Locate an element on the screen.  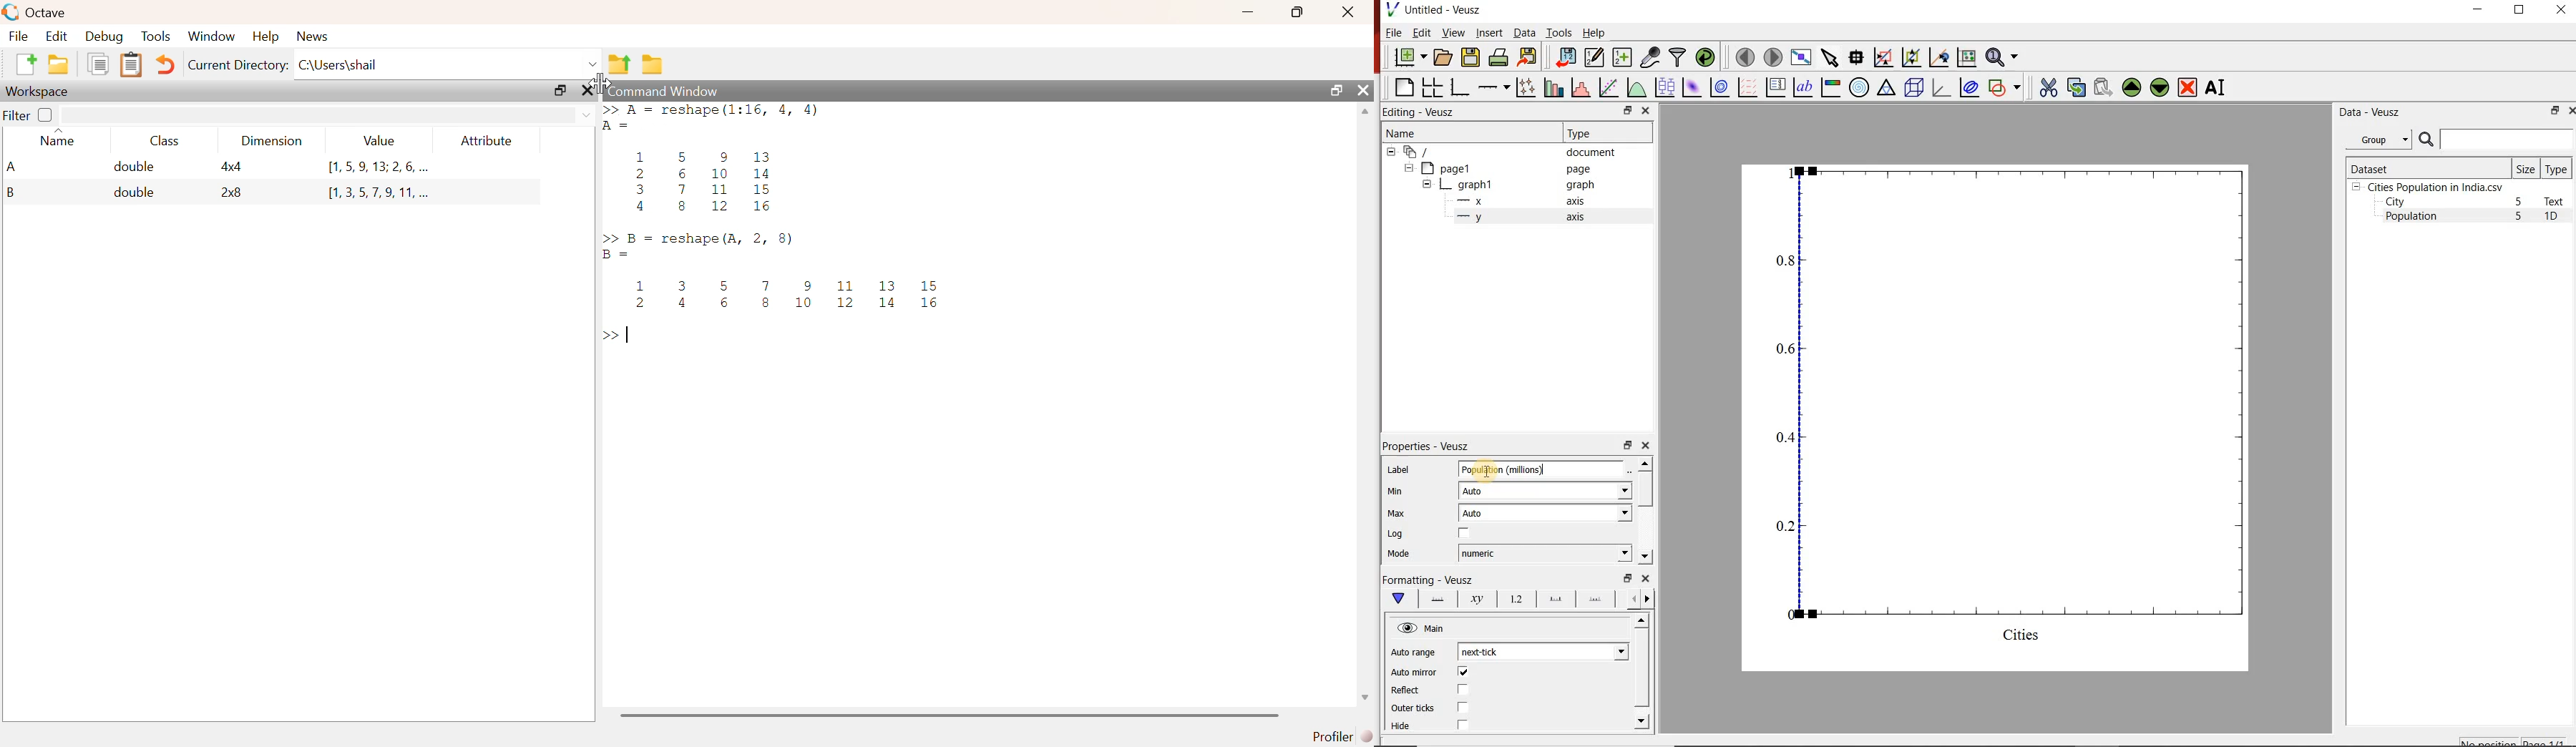
close is located at coordinates (1365, 91).